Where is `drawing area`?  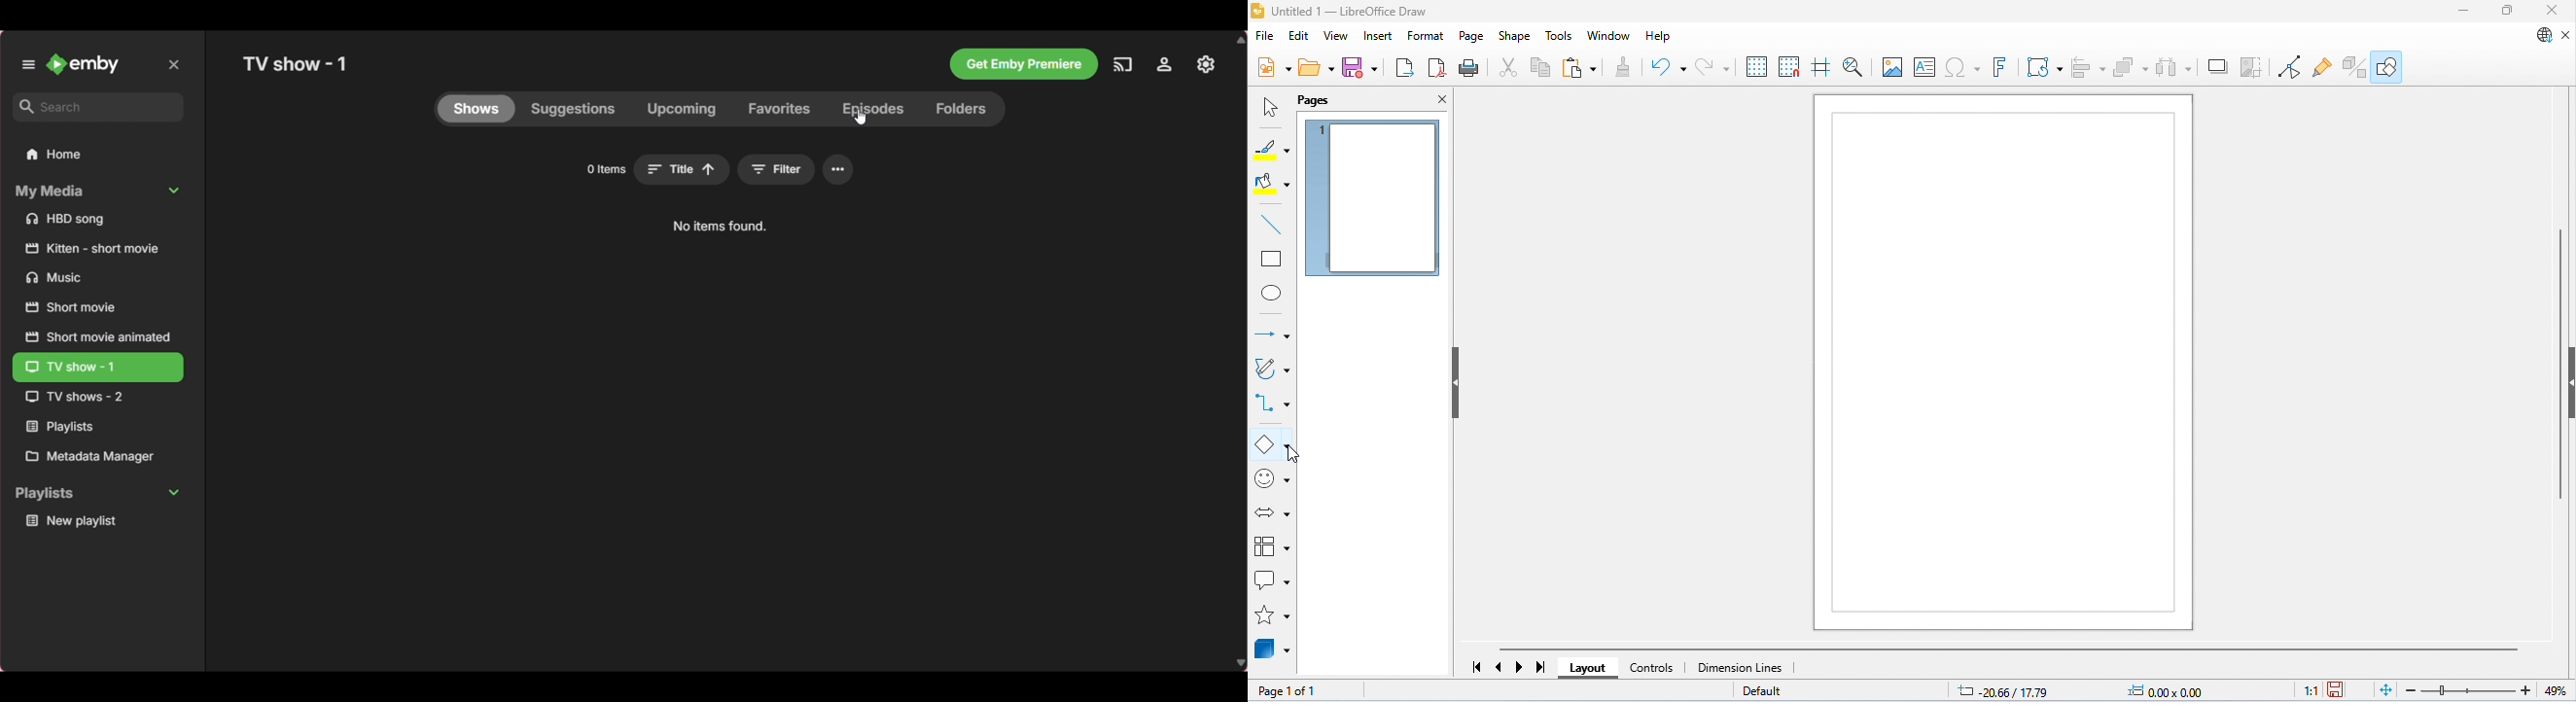 drawing area is located at coordinates (2004, 363).